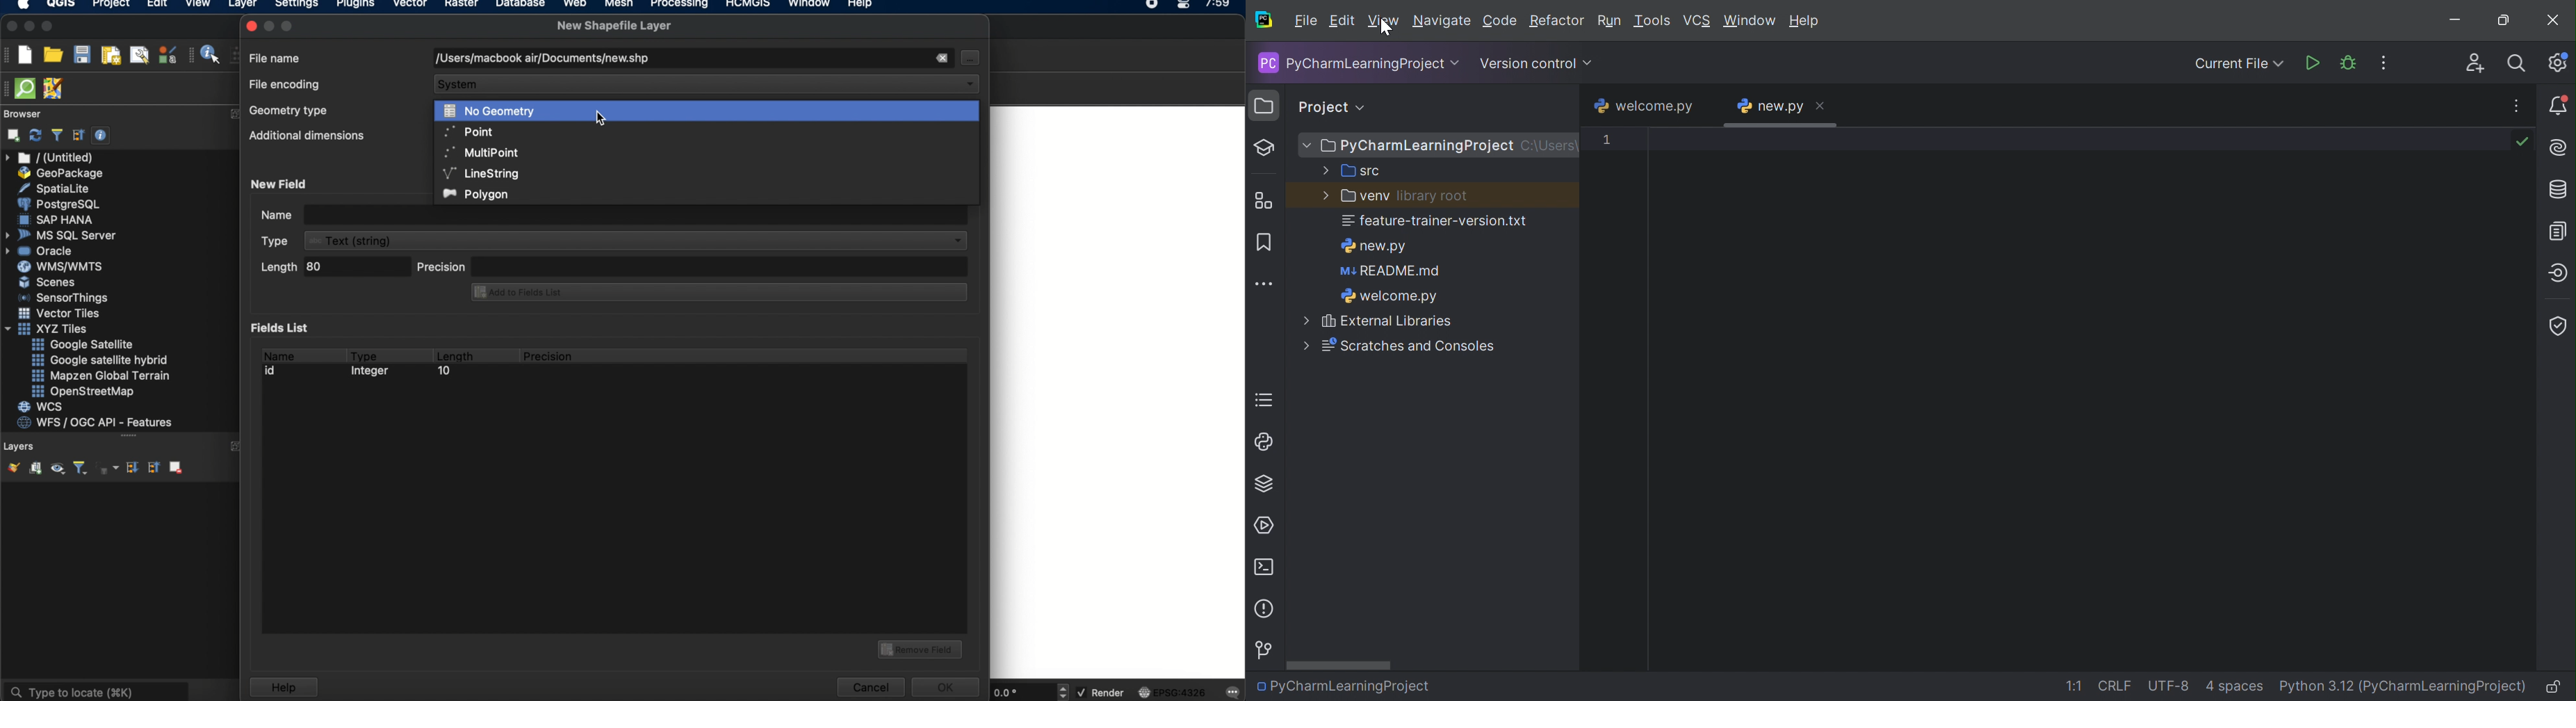 The width and height of the screenshot is (2576, 728). What do you see at coordinates (2081, 396) in the screenshot?
I see `work space` at bounding box center [2081, 396].